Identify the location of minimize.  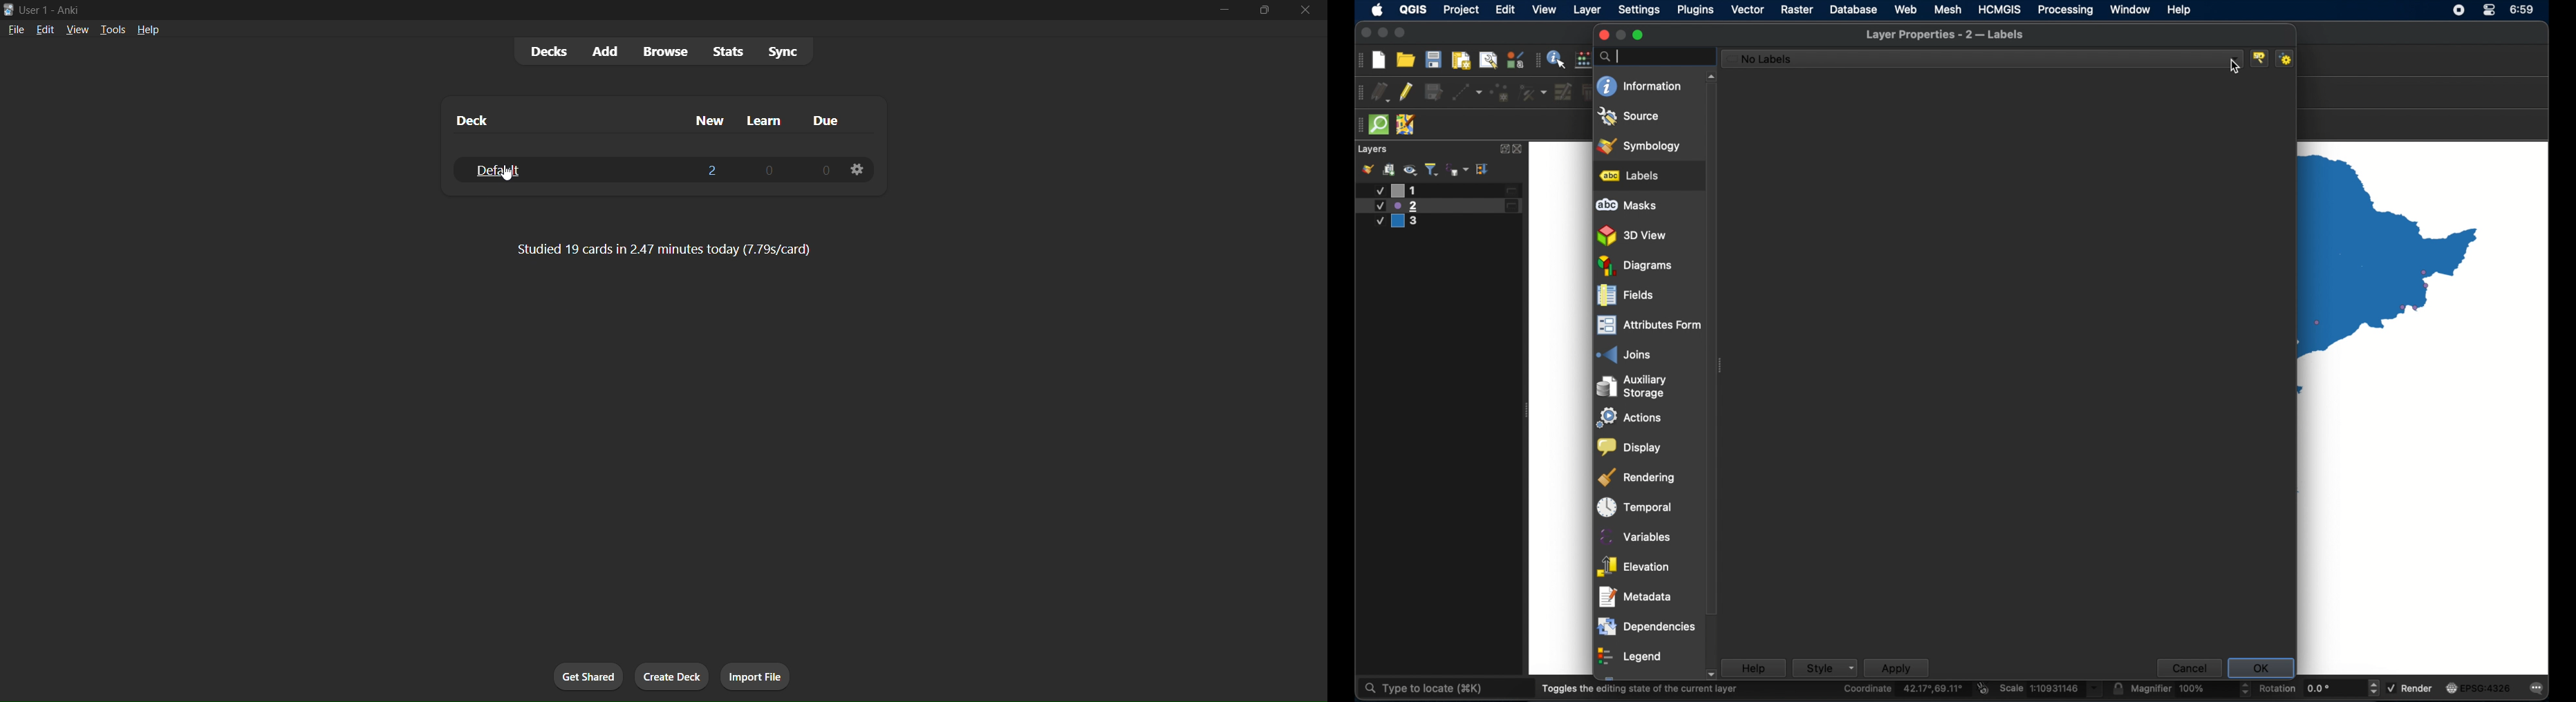
(1226, 15).